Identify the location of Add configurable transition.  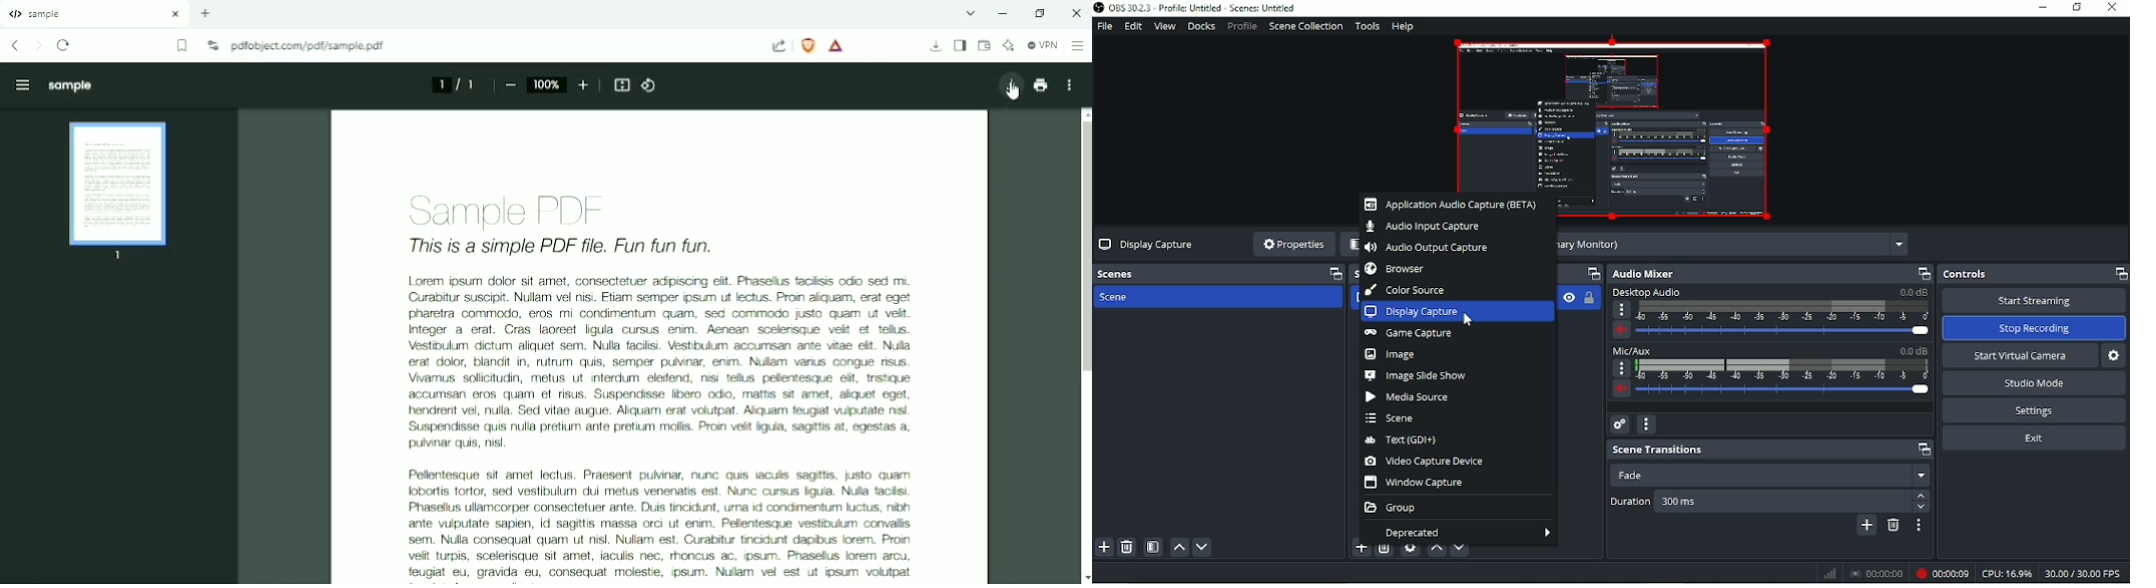
(1866, 526).